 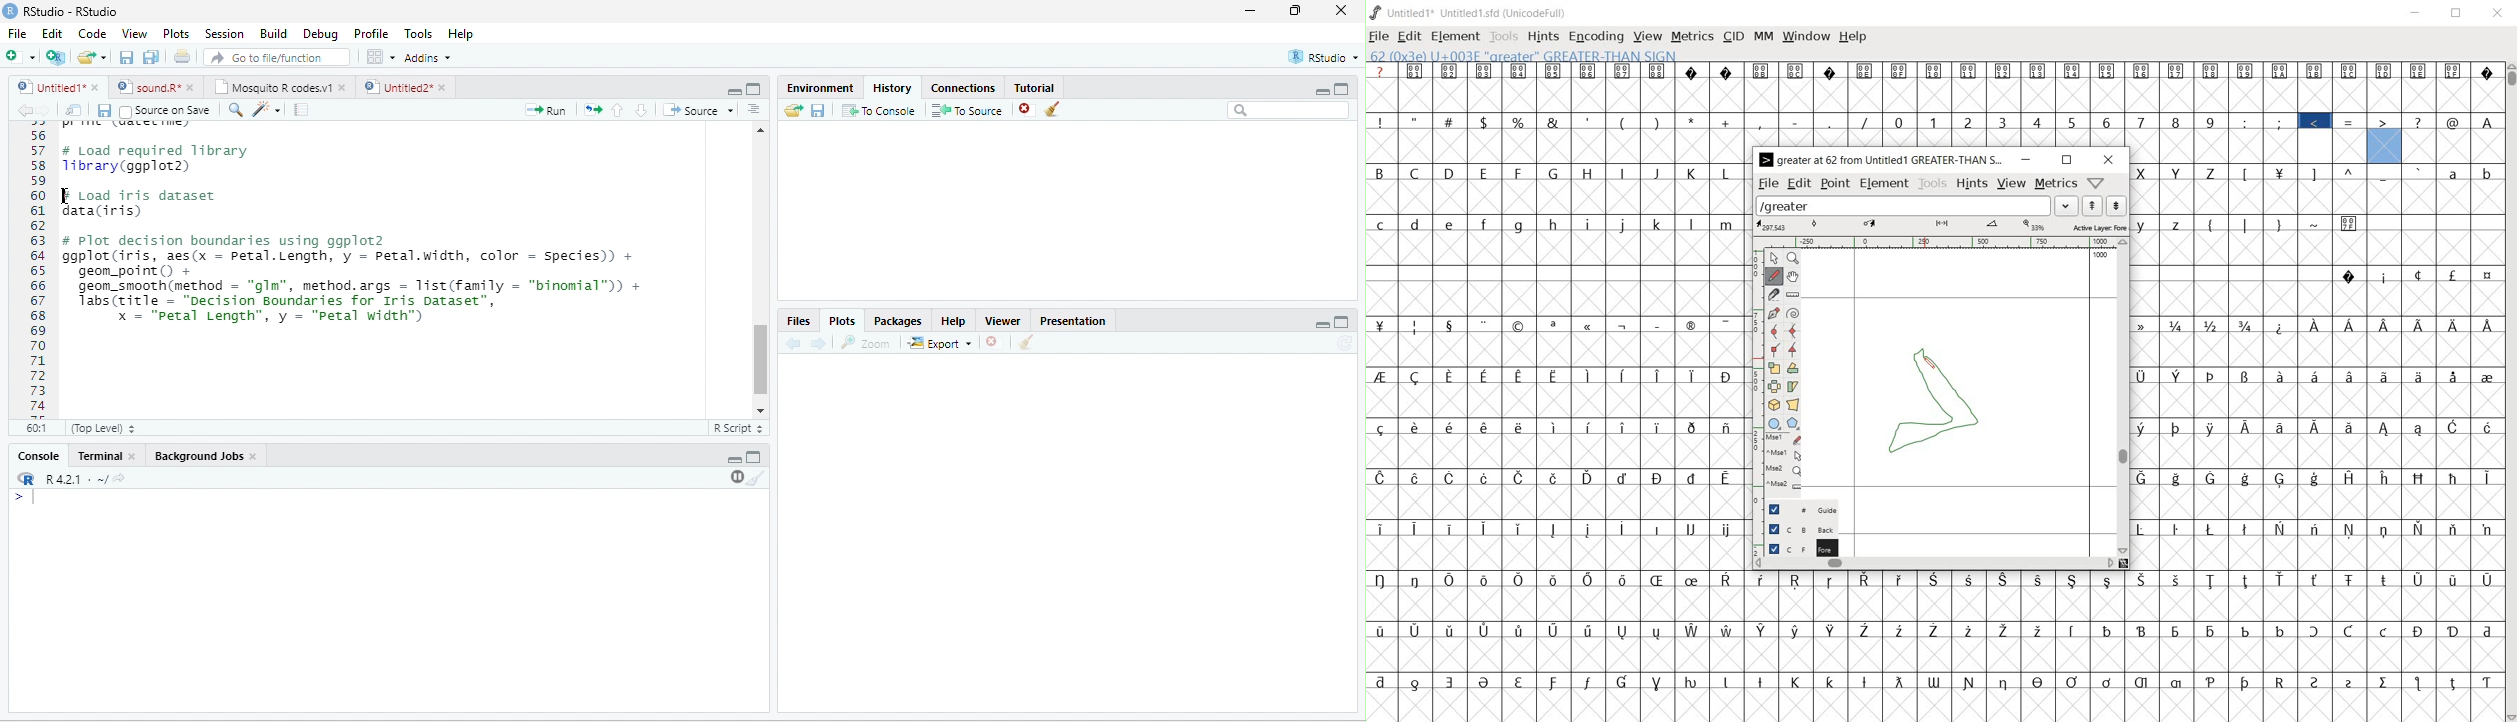 I want to click on close, so click(x=192, y=88).